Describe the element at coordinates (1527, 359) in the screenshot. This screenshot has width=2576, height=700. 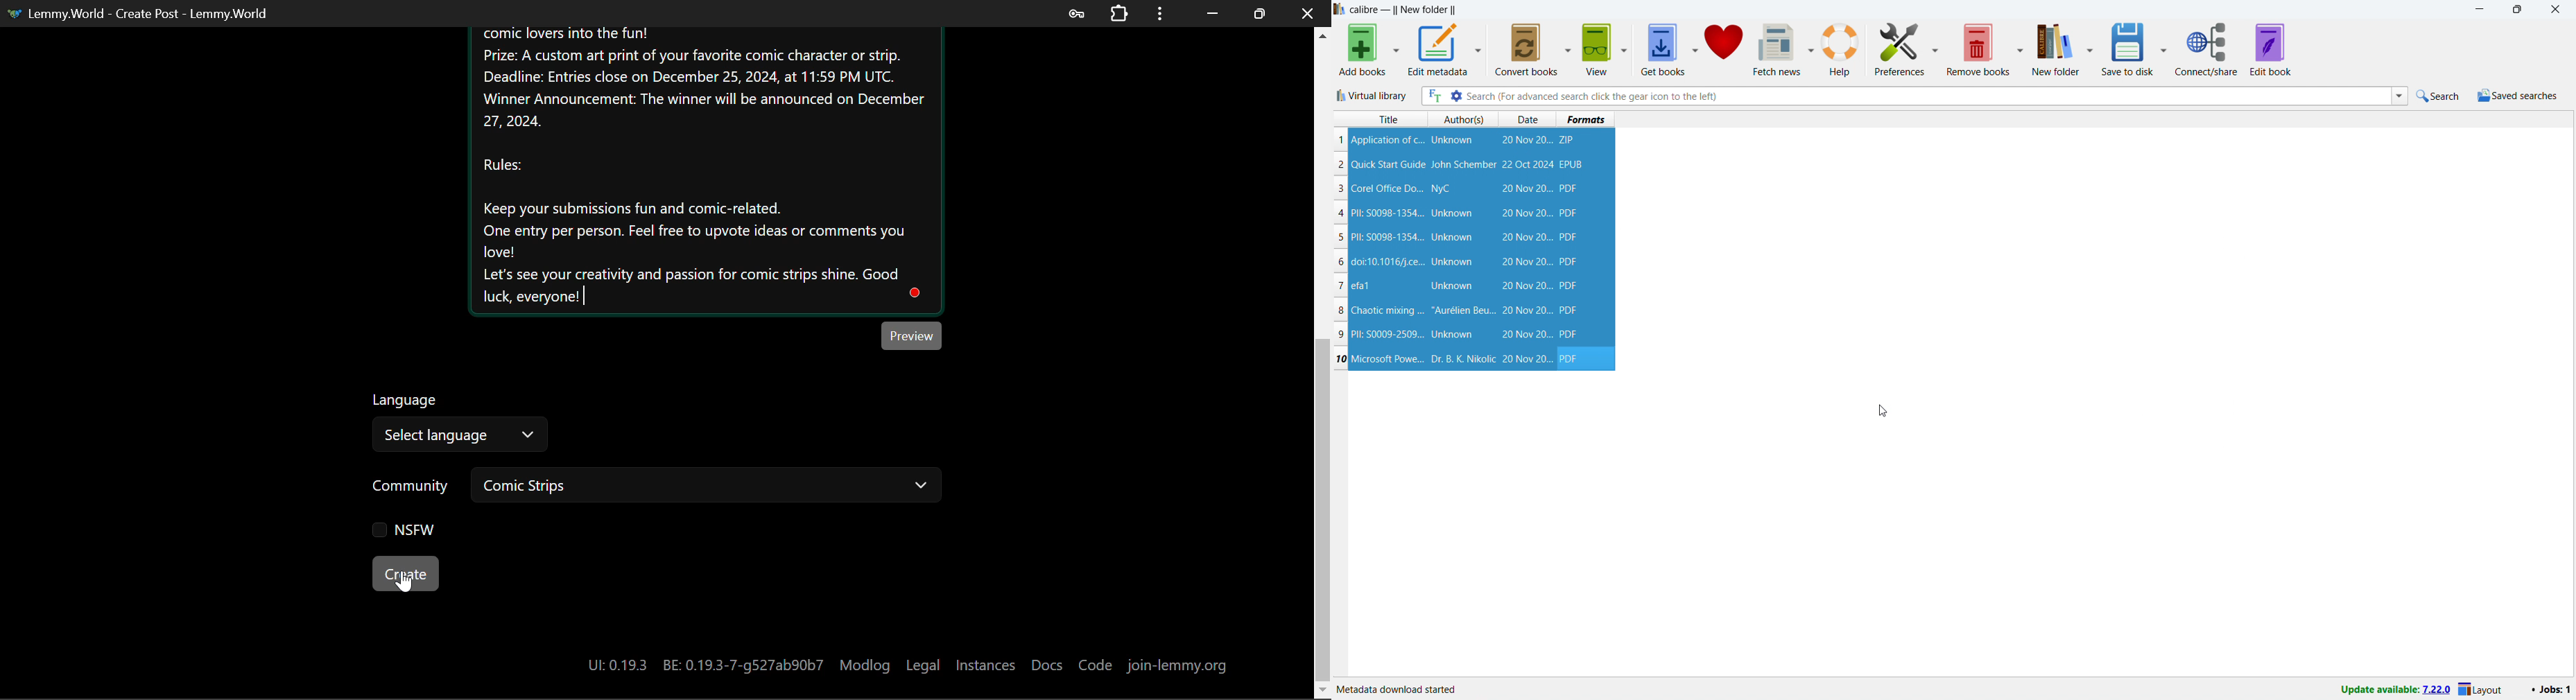
I see `20 Nov 20...` at that location.